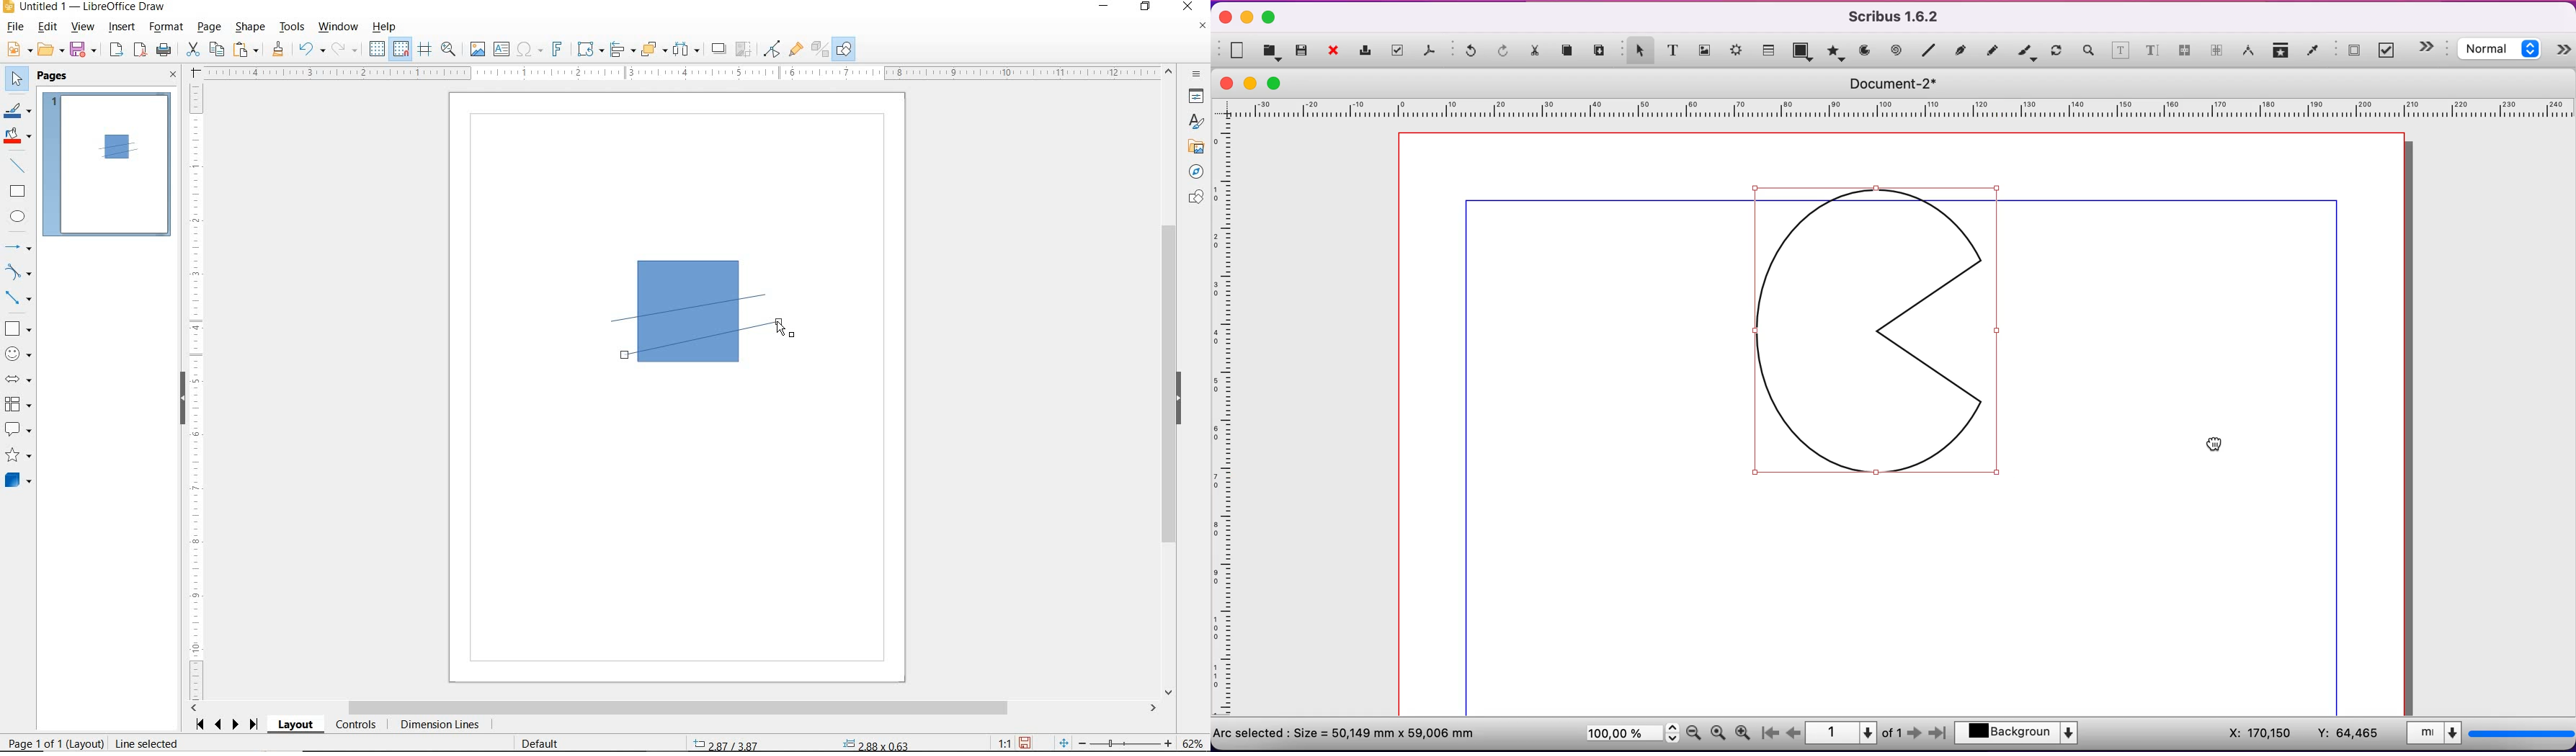 The image size is (2576, 756). What do you see at coordinates (141, 51) in the screenshot?
I see `EXPORT AS PDF` at bounding box center [141, 51].